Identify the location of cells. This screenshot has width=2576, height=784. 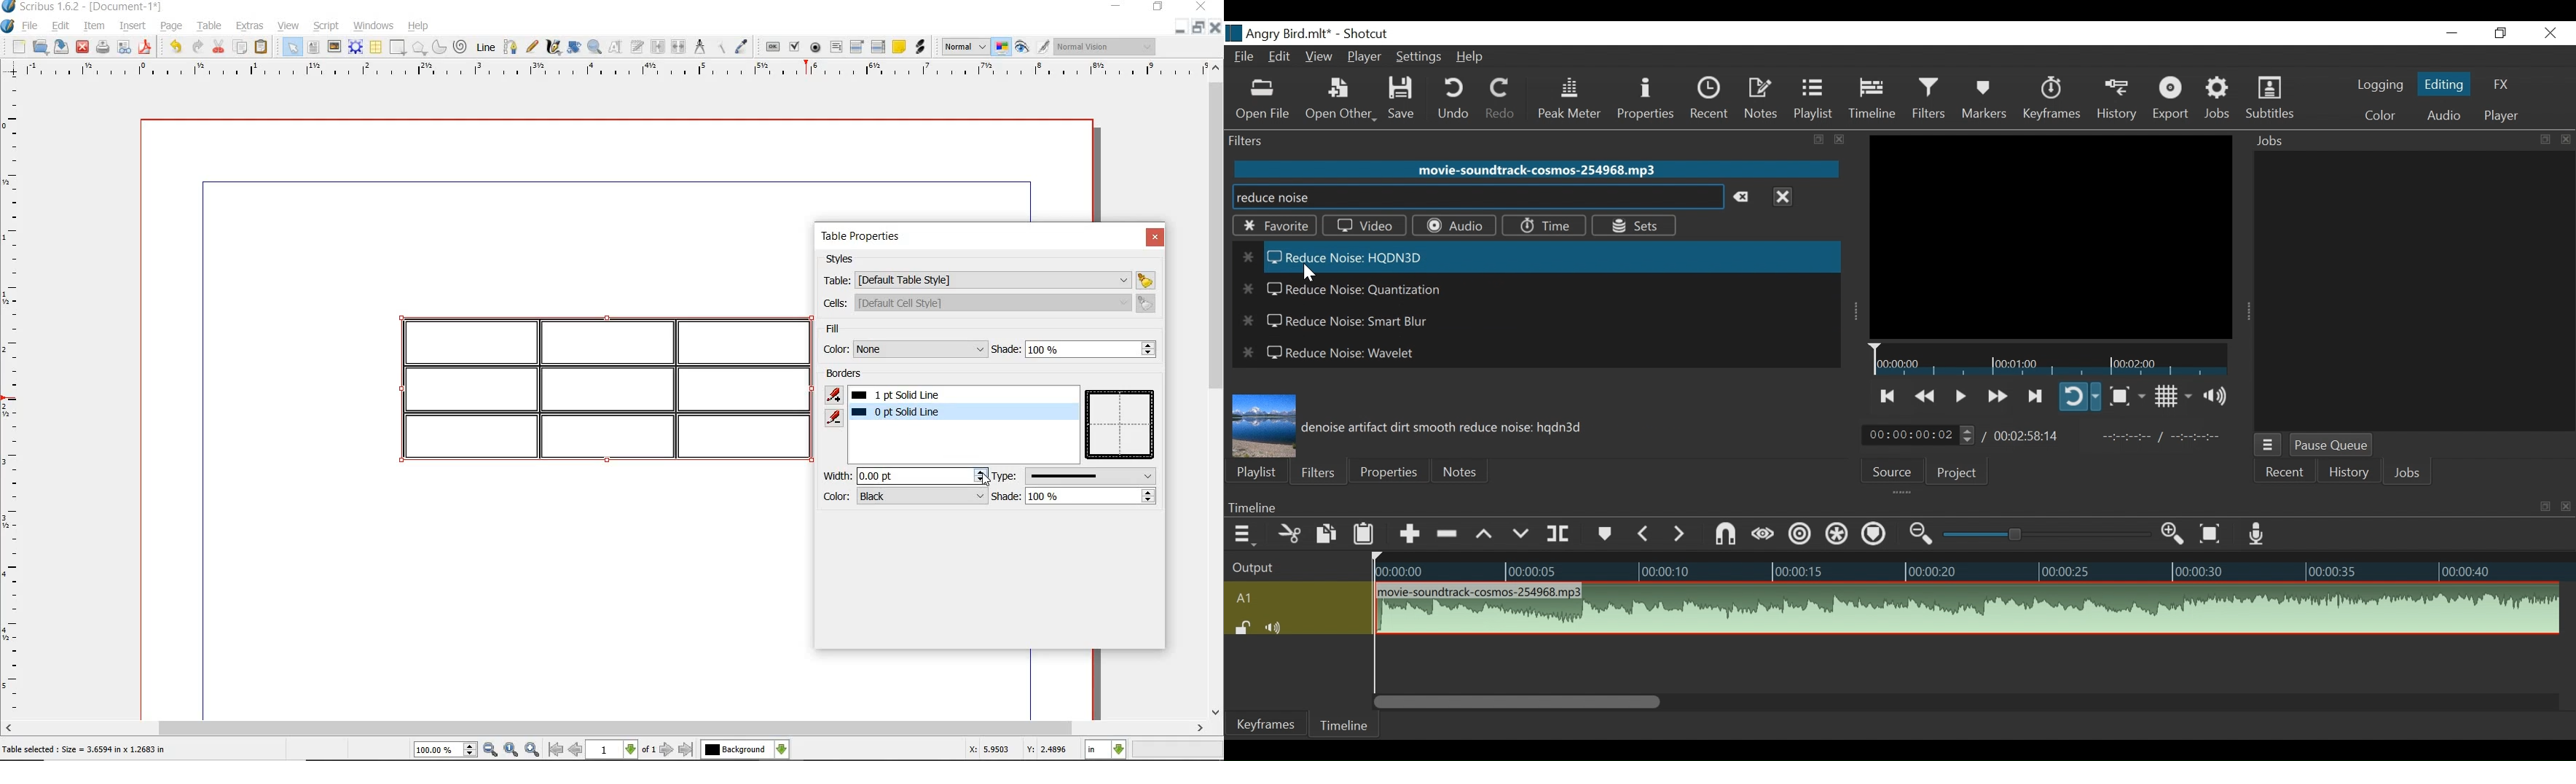
(986, 303).